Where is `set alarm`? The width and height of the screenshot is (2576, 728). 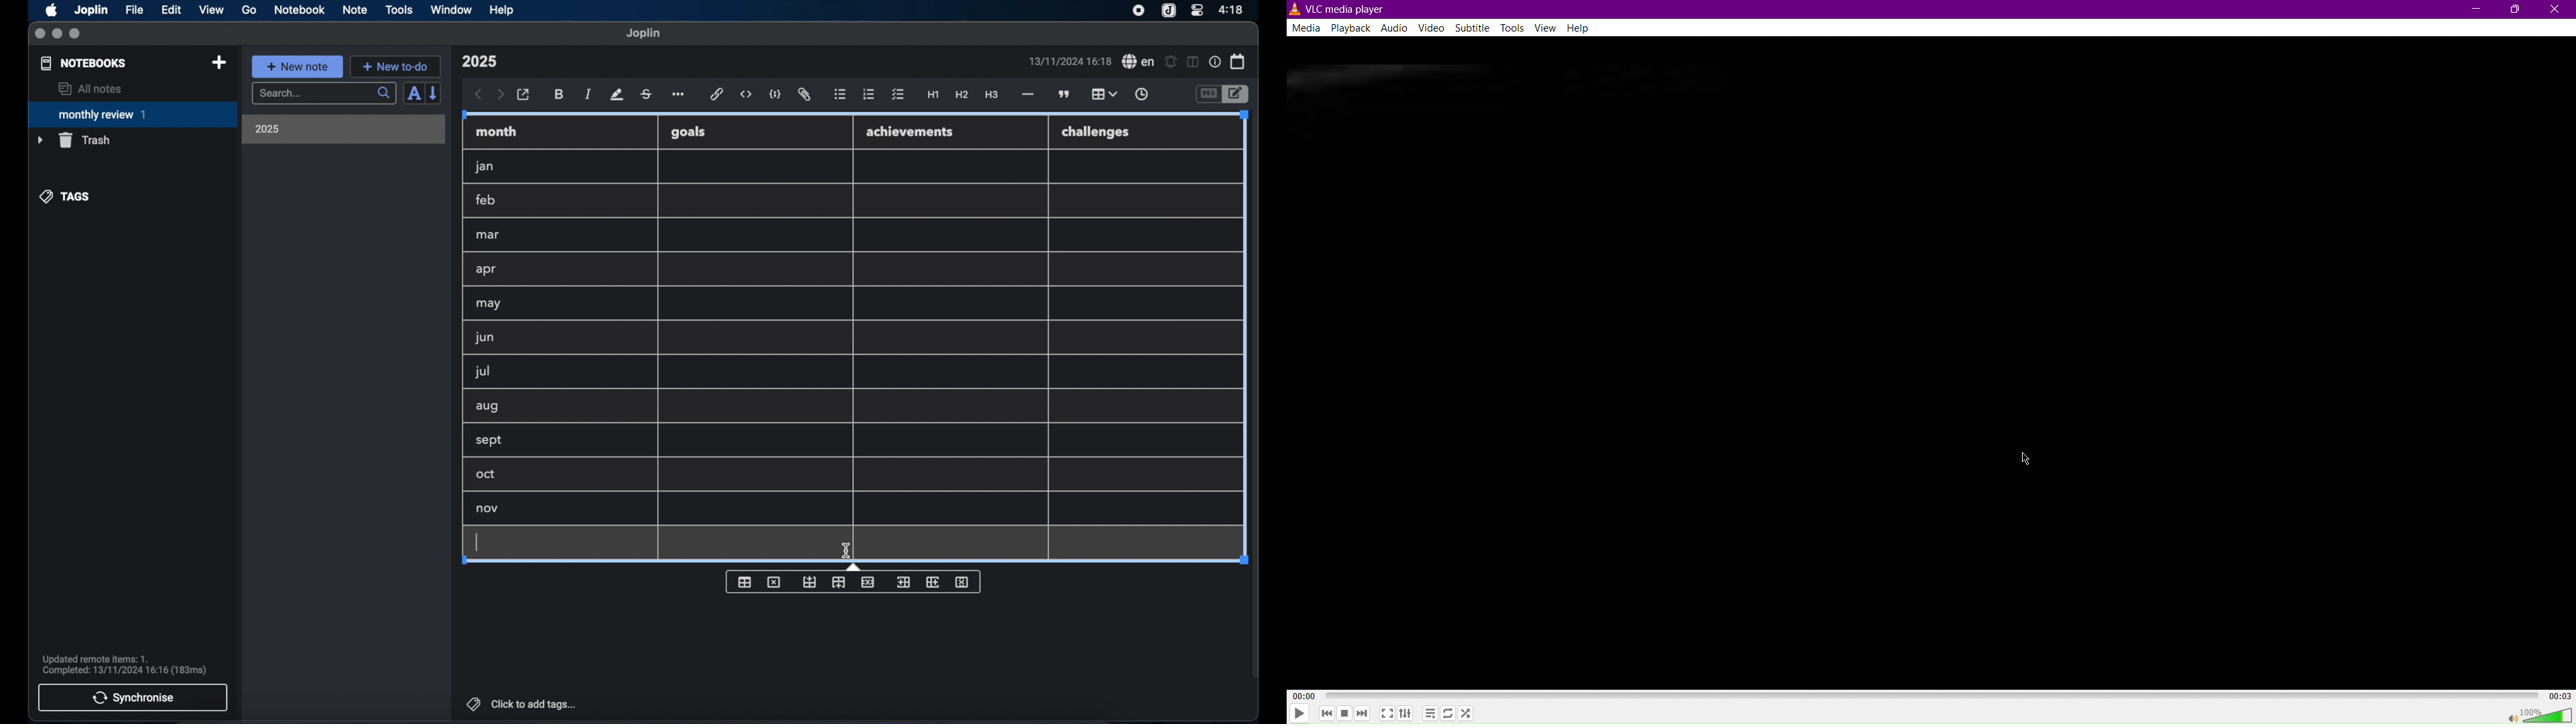 set alarm is located at coordinates (1171, 62).